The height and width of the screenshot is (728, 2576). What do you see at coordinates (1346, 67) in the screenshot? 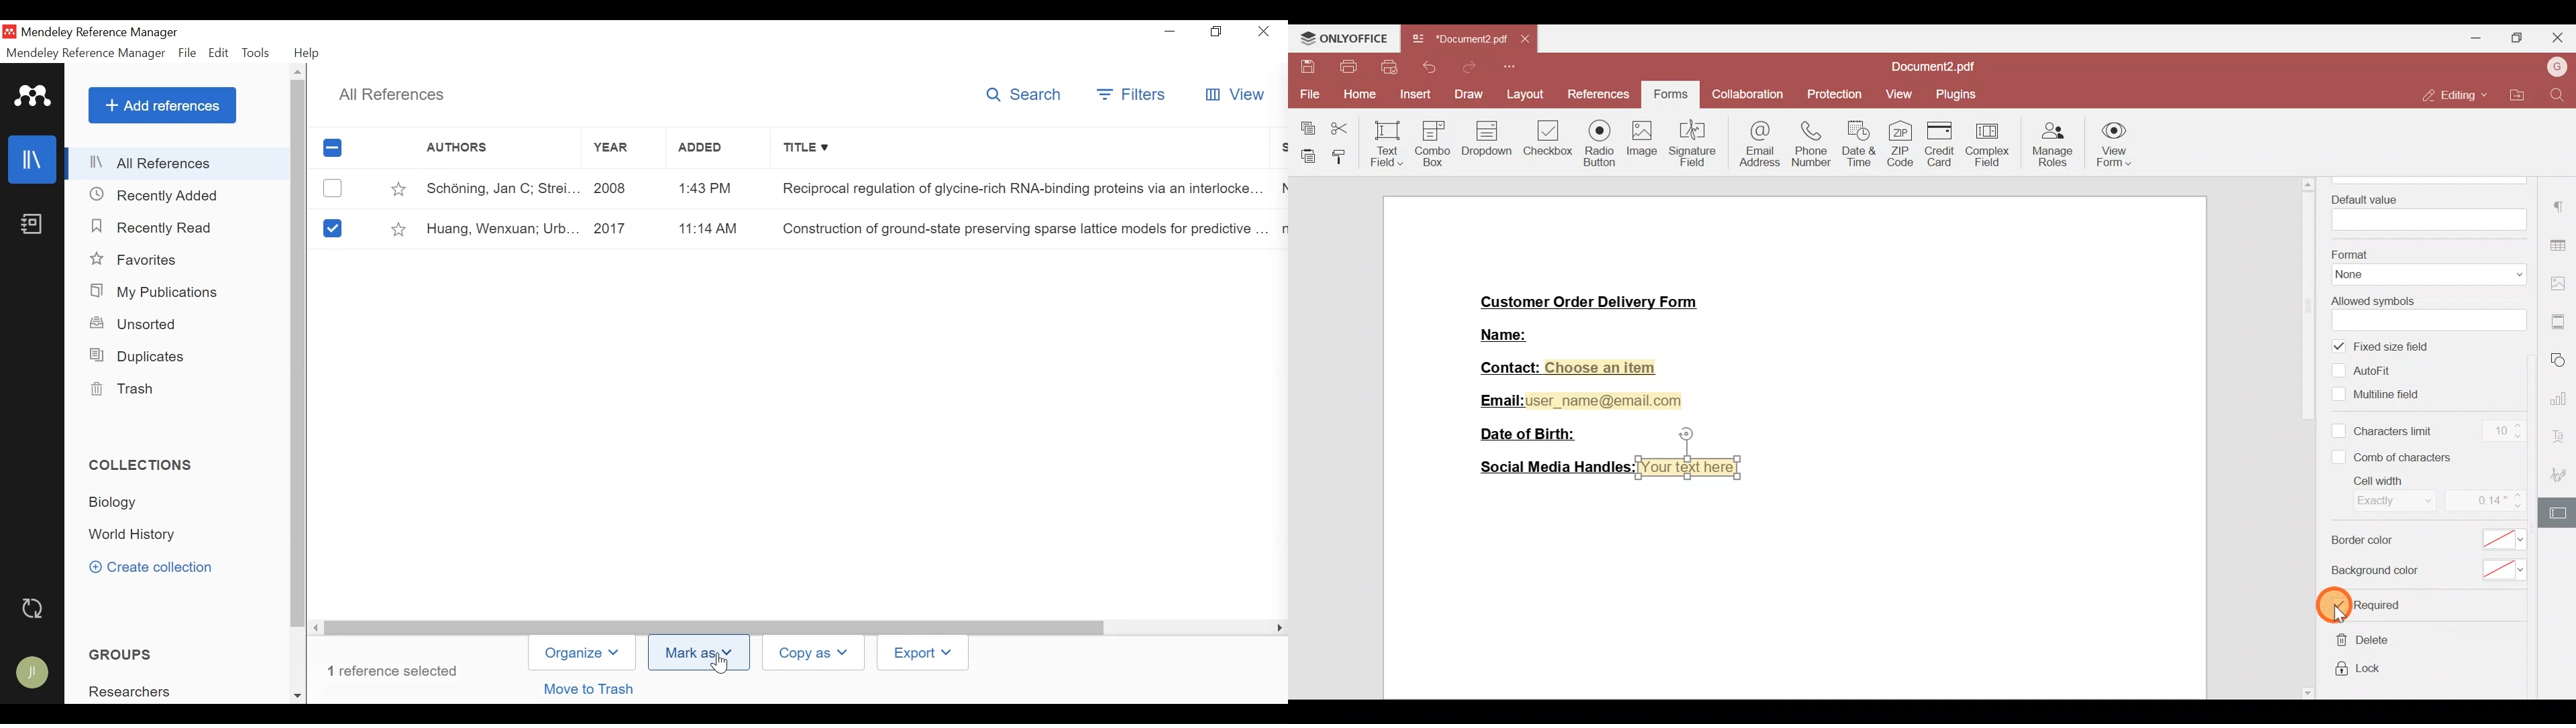
I see `Print file` at bounding box center [1346, 67].